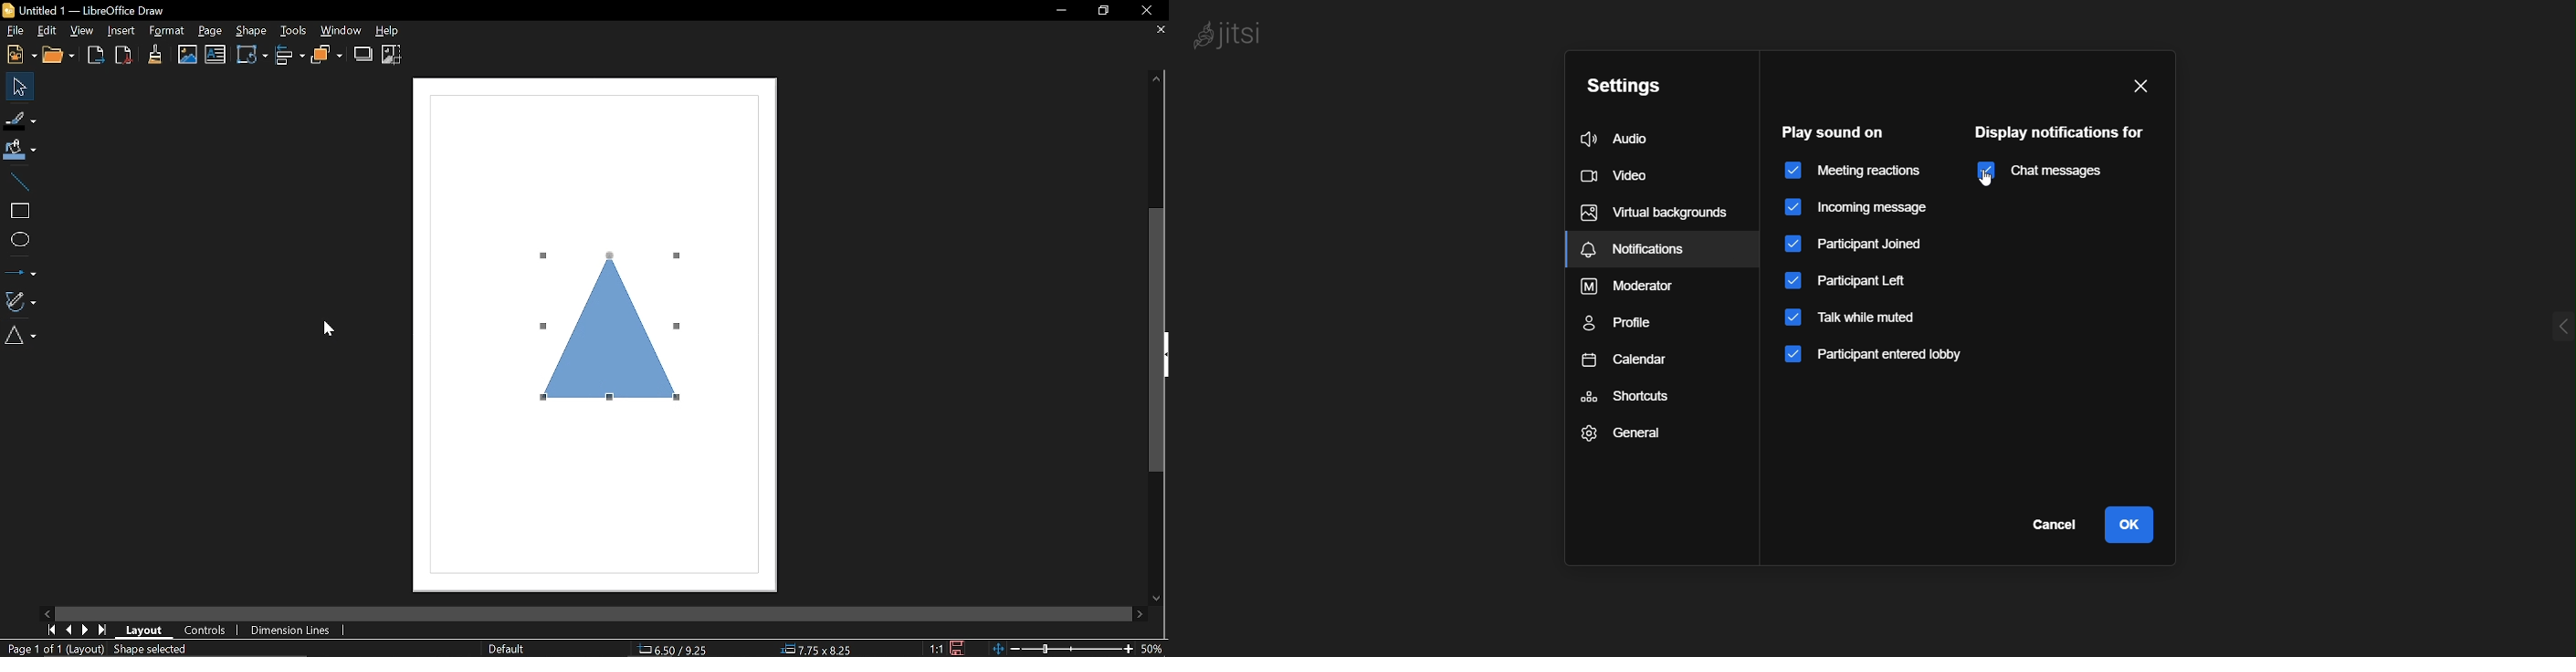  Describe the element at coordinates (15, 30) in the screenshot. I see `File` at that location.